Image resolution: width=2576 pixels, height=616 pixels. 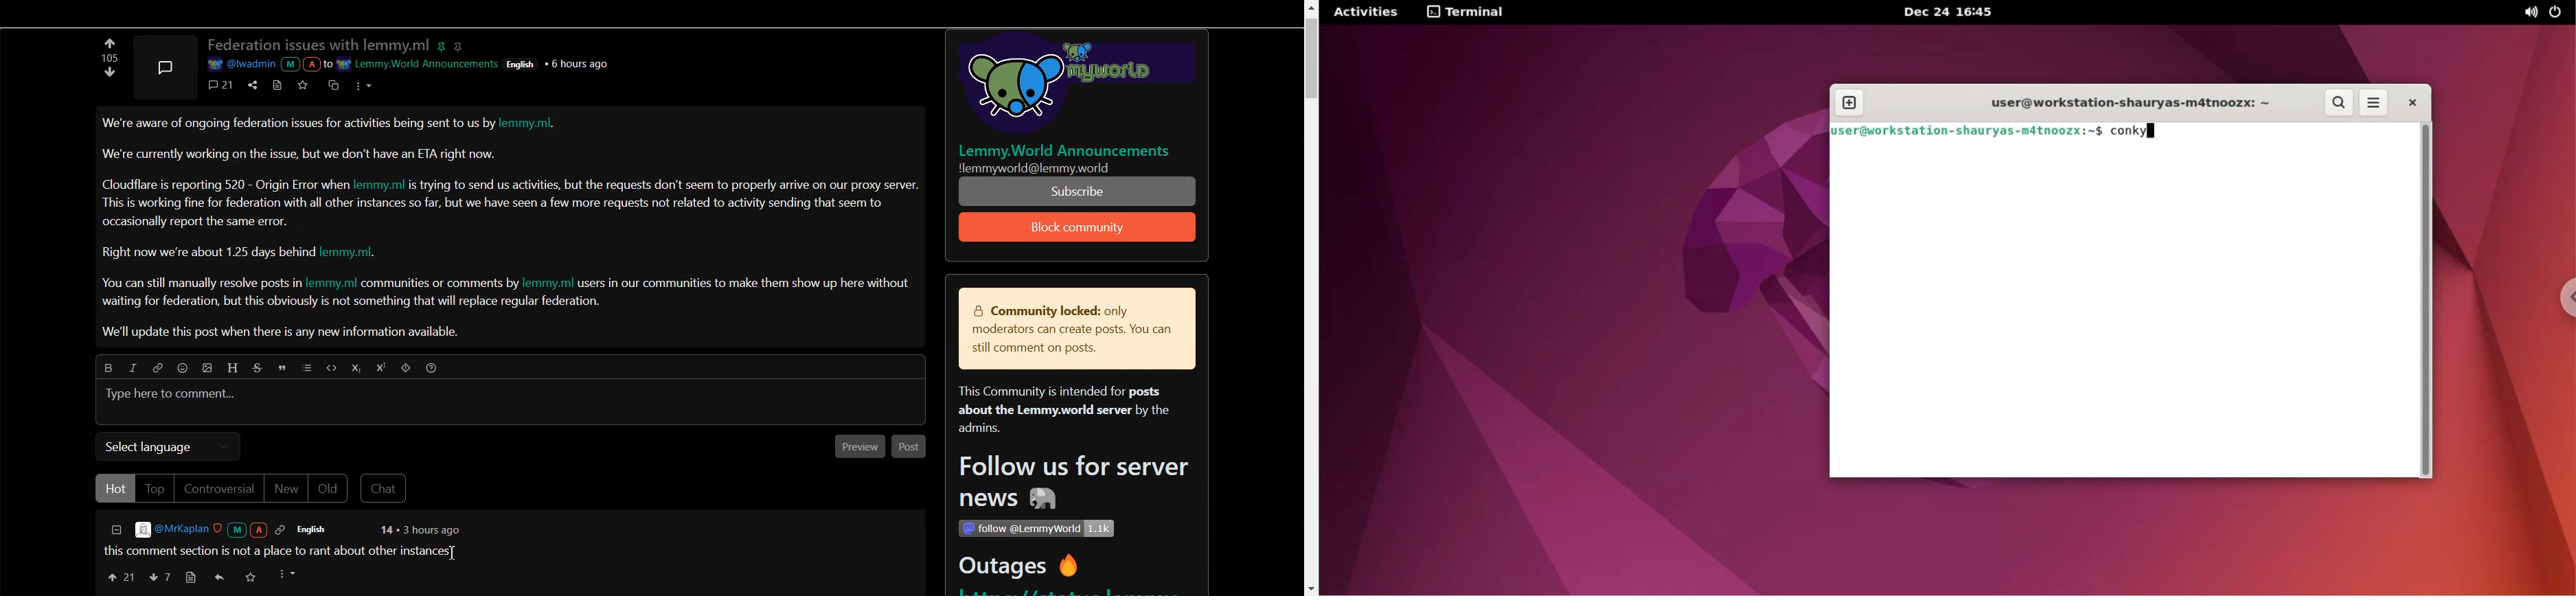 I want to click on options, so click(x=362, y=84).